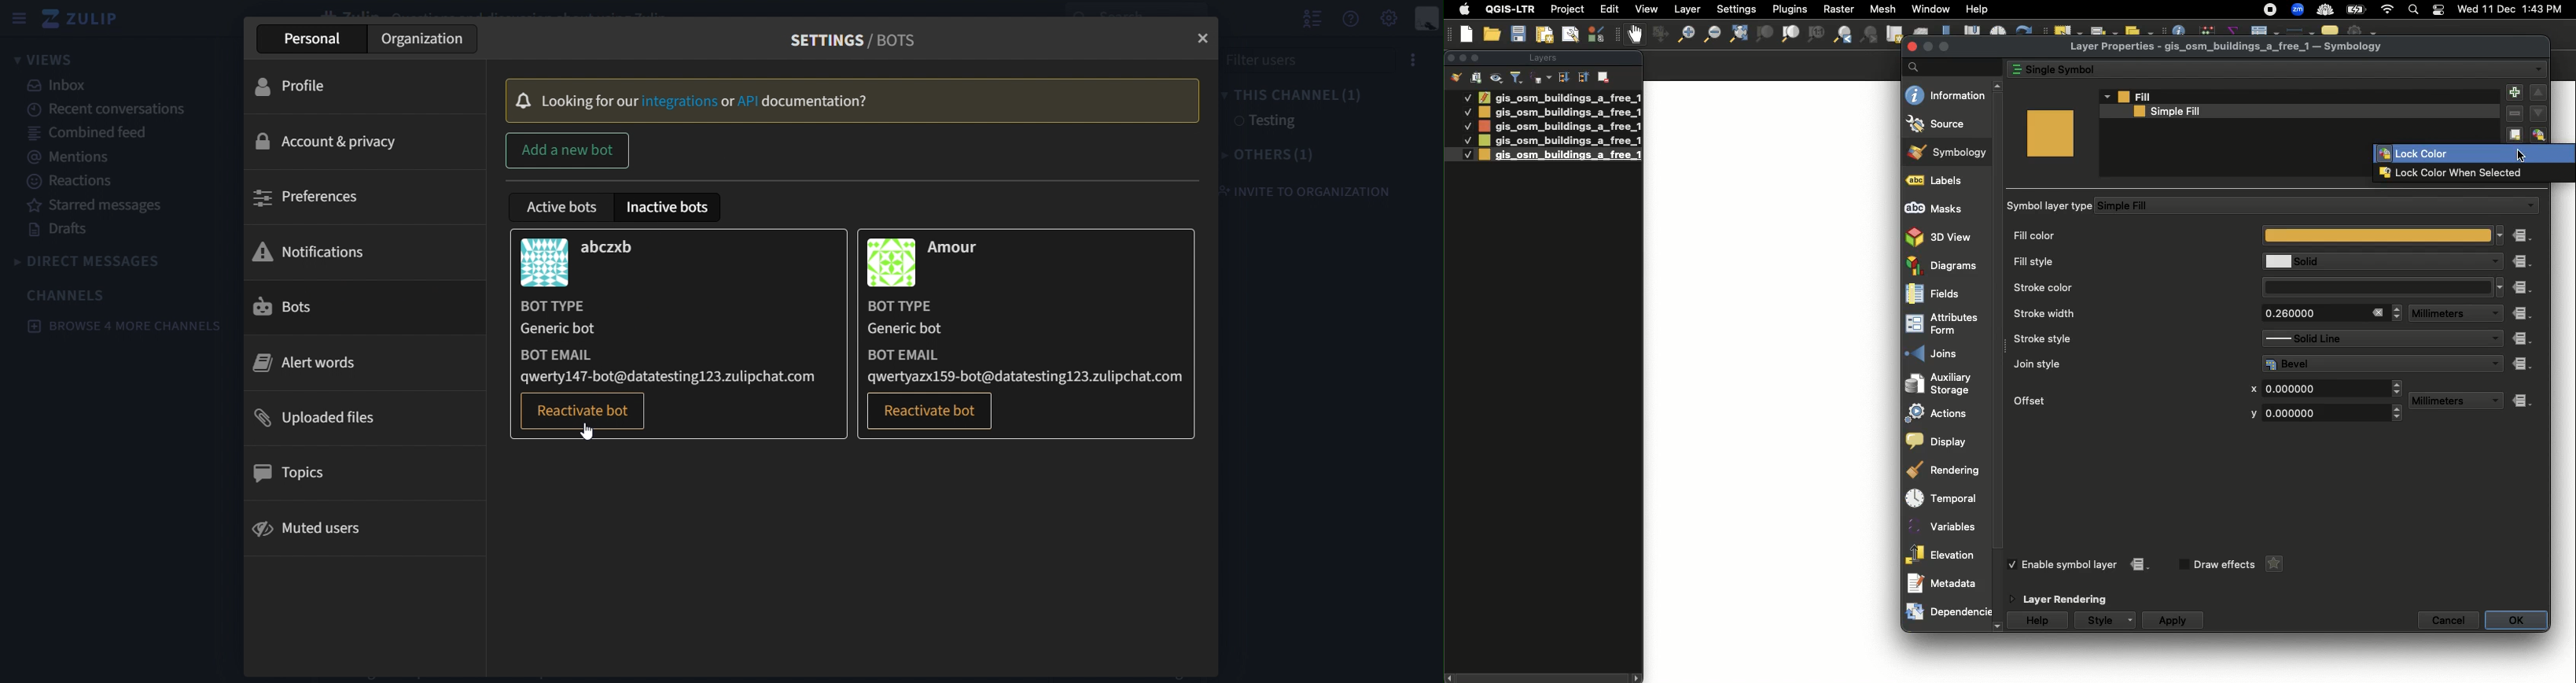  Describe the element at coordinates (1737, 35) in the screenshot. I see `Zoom full` at that location.